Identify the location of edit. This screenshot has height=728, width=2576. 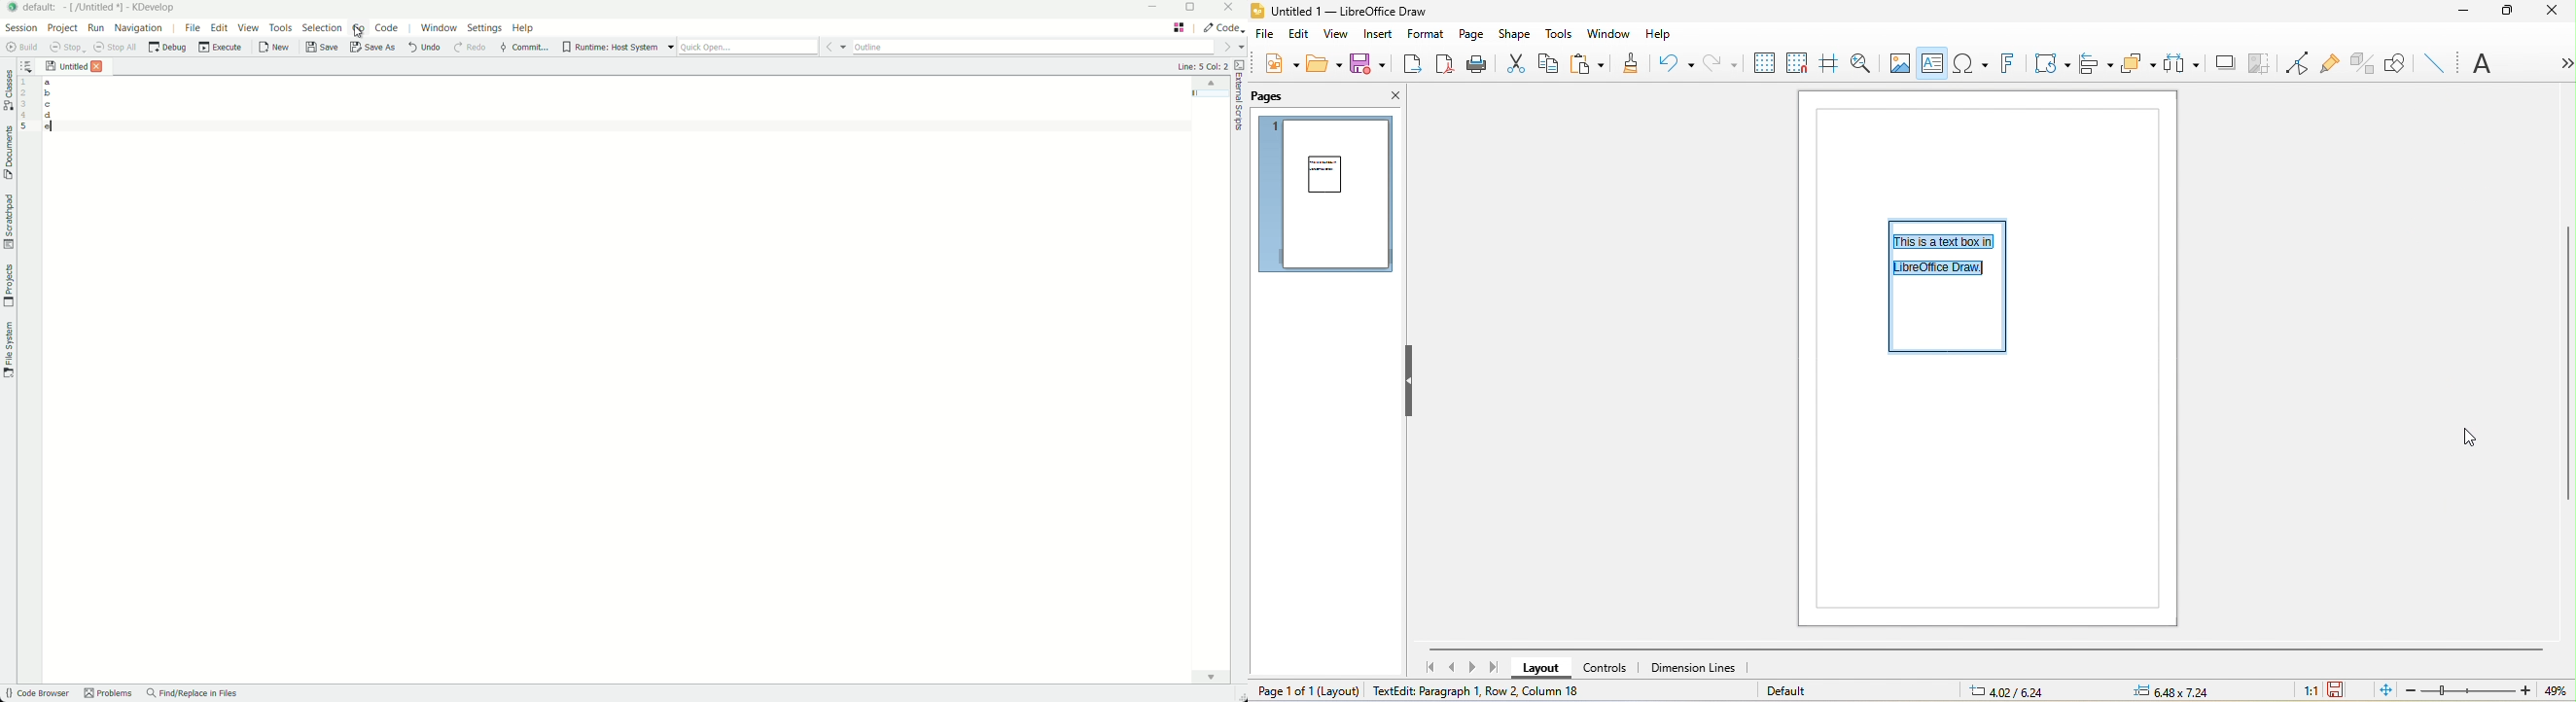
(1299, 35).